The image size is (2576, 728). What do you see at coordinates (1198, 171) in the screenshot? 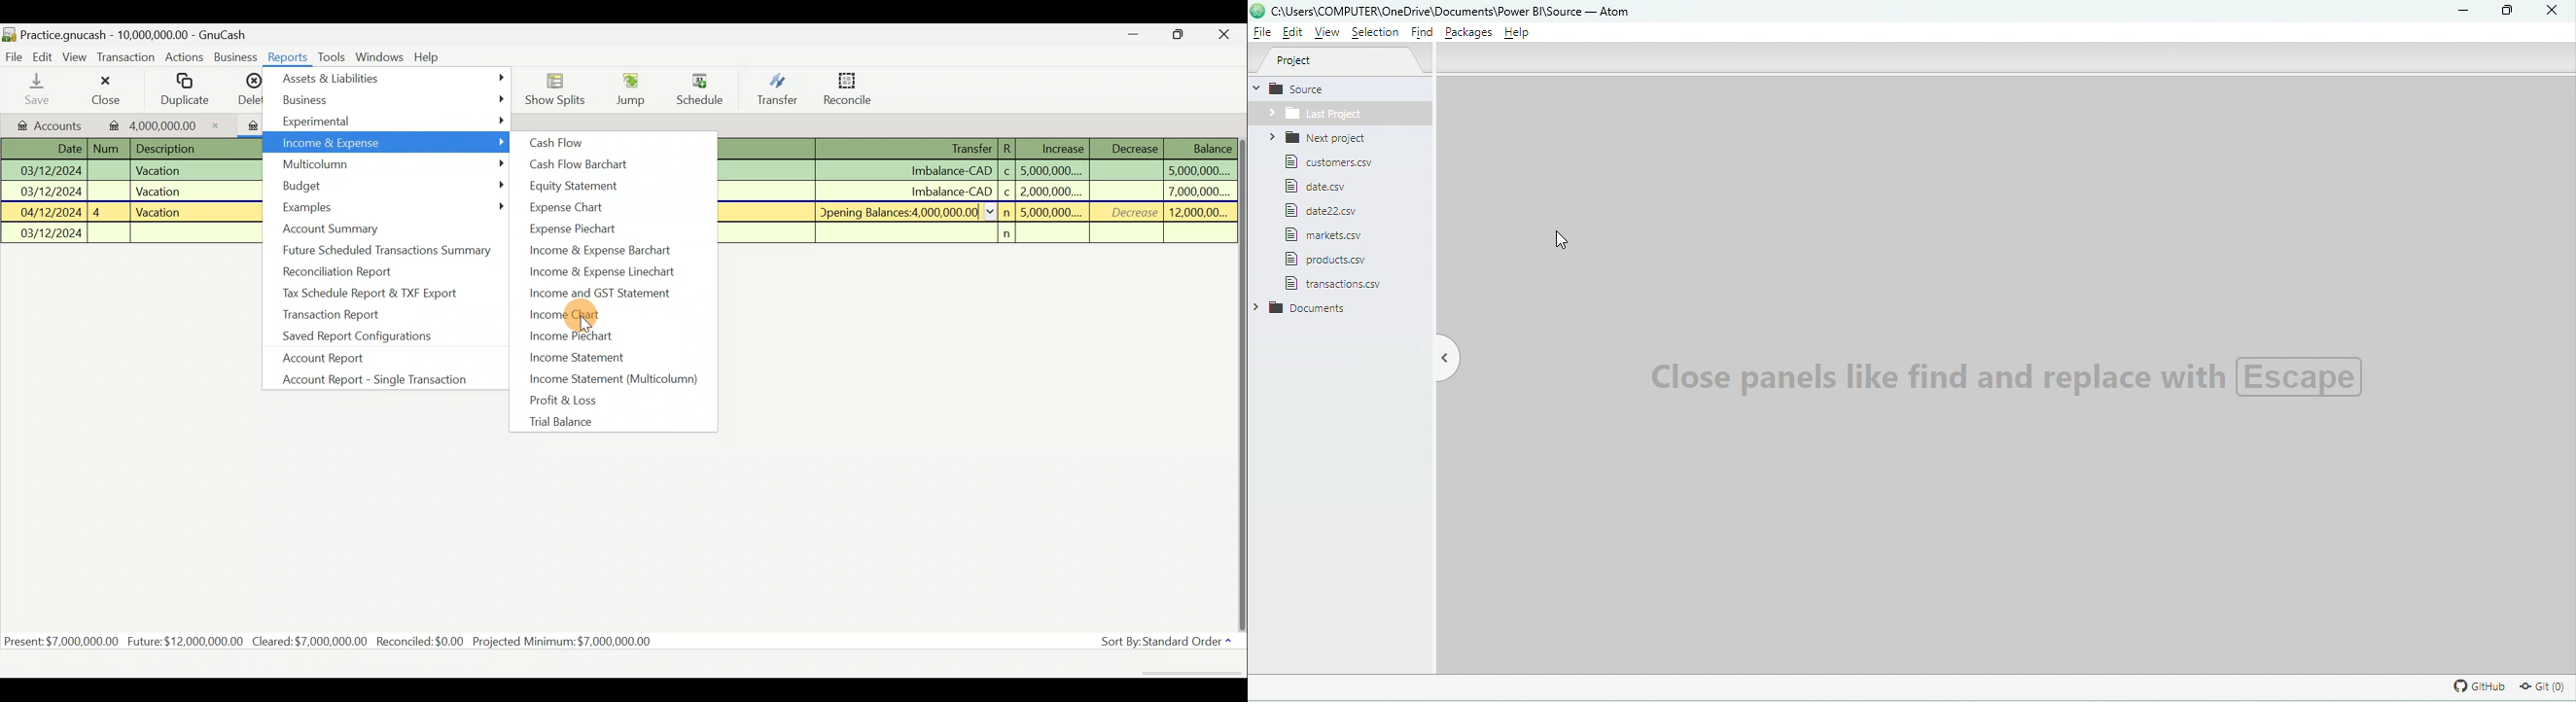
I see `5,000,000....` at bounding box center [1198, 171].